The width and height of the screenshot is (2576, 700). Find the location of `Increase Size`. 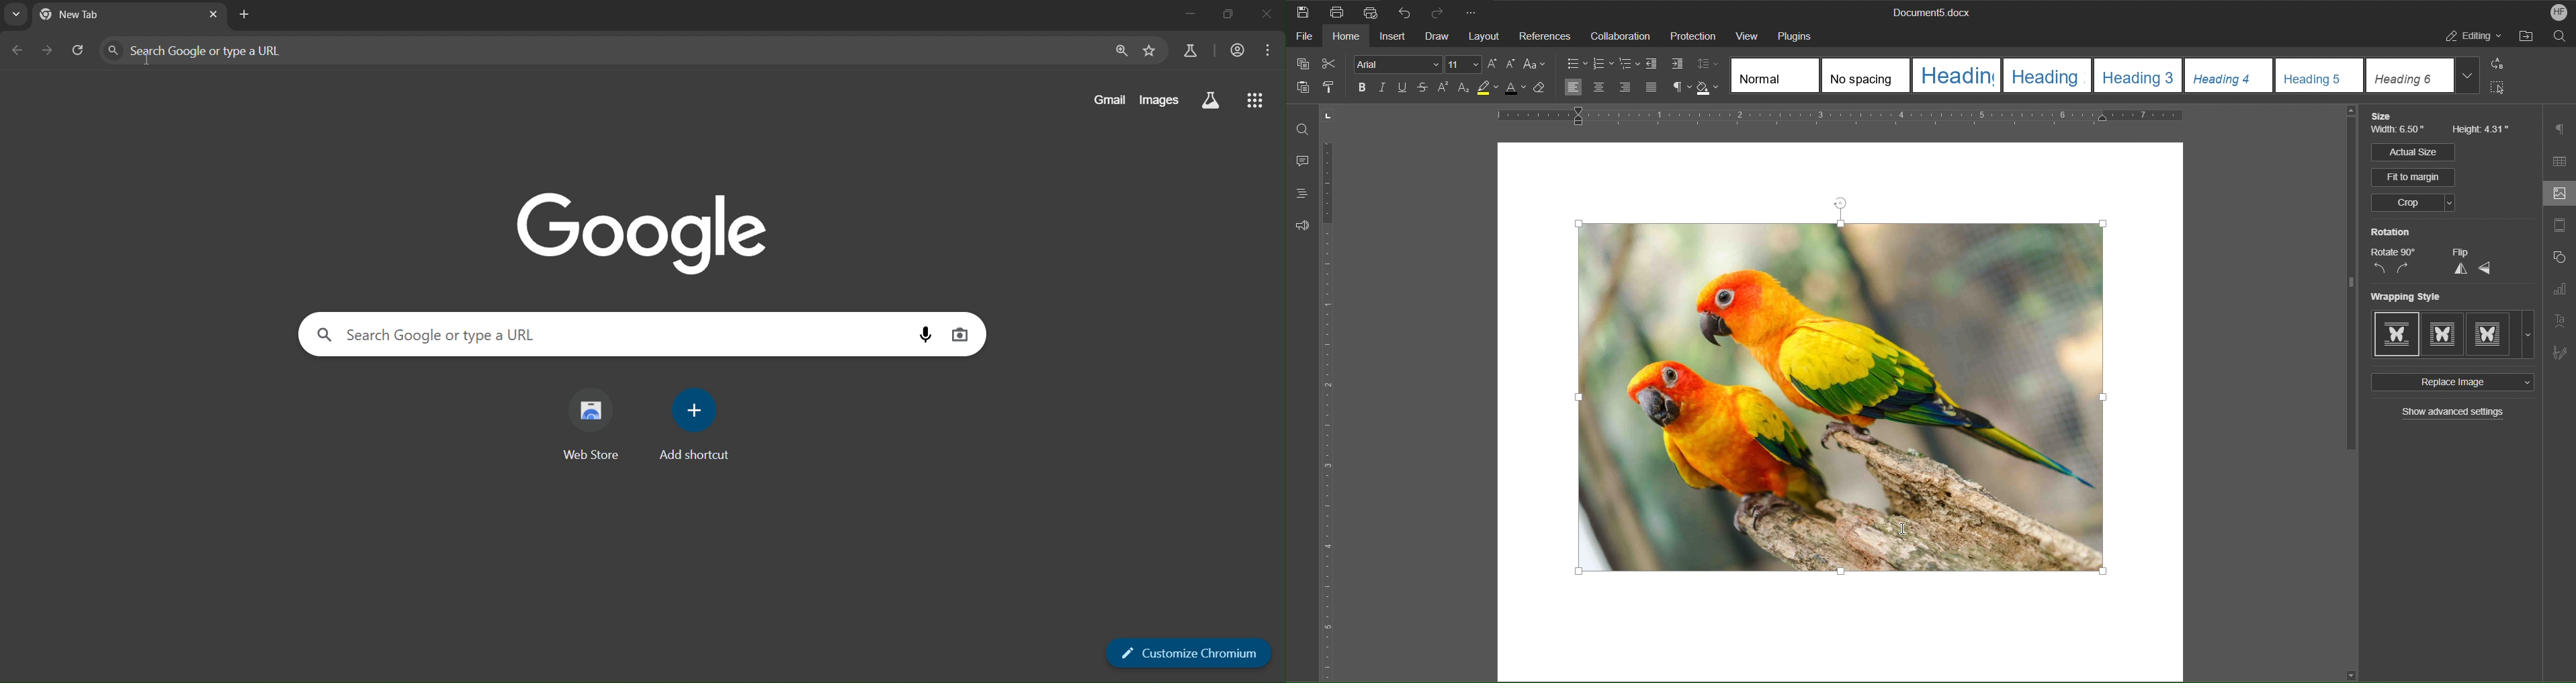

Increase Size is located at coordinates (1494, 64).